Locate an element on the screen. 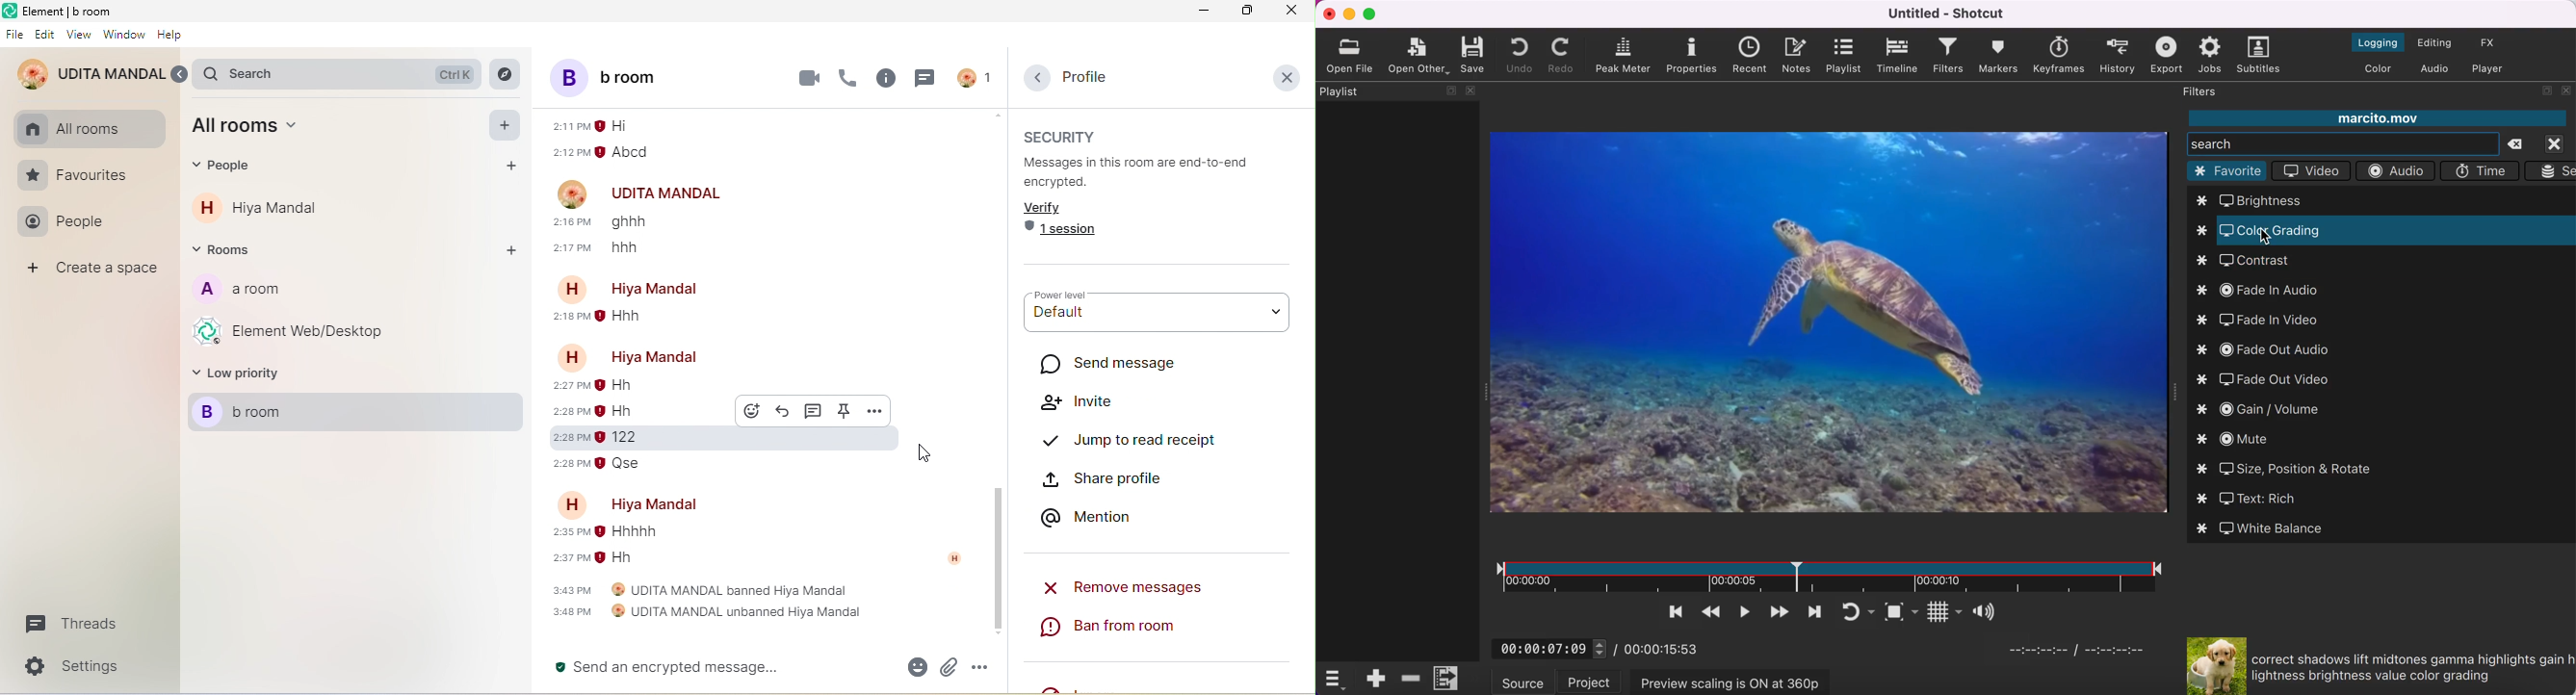 The height and width of the screenshot is (700, 2576). notes is located at coordinates (1800, 57).